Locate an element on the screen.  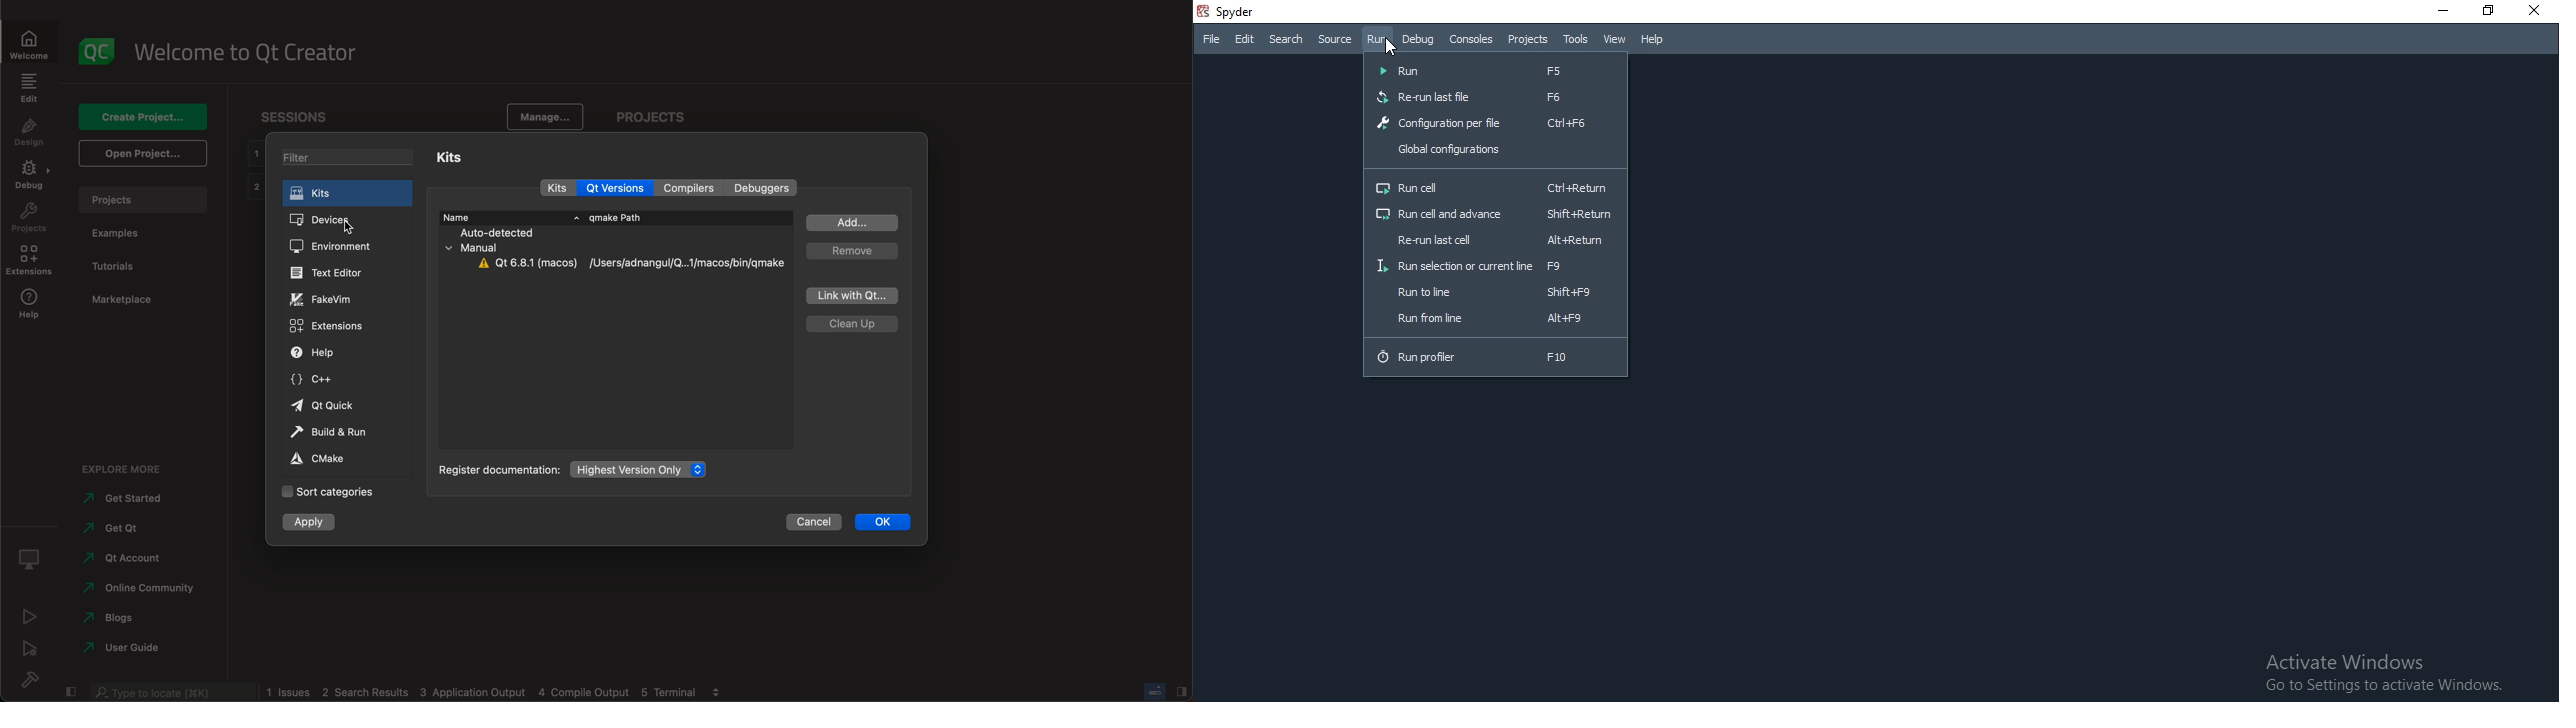
explore more is located at coordinates (122, 470).